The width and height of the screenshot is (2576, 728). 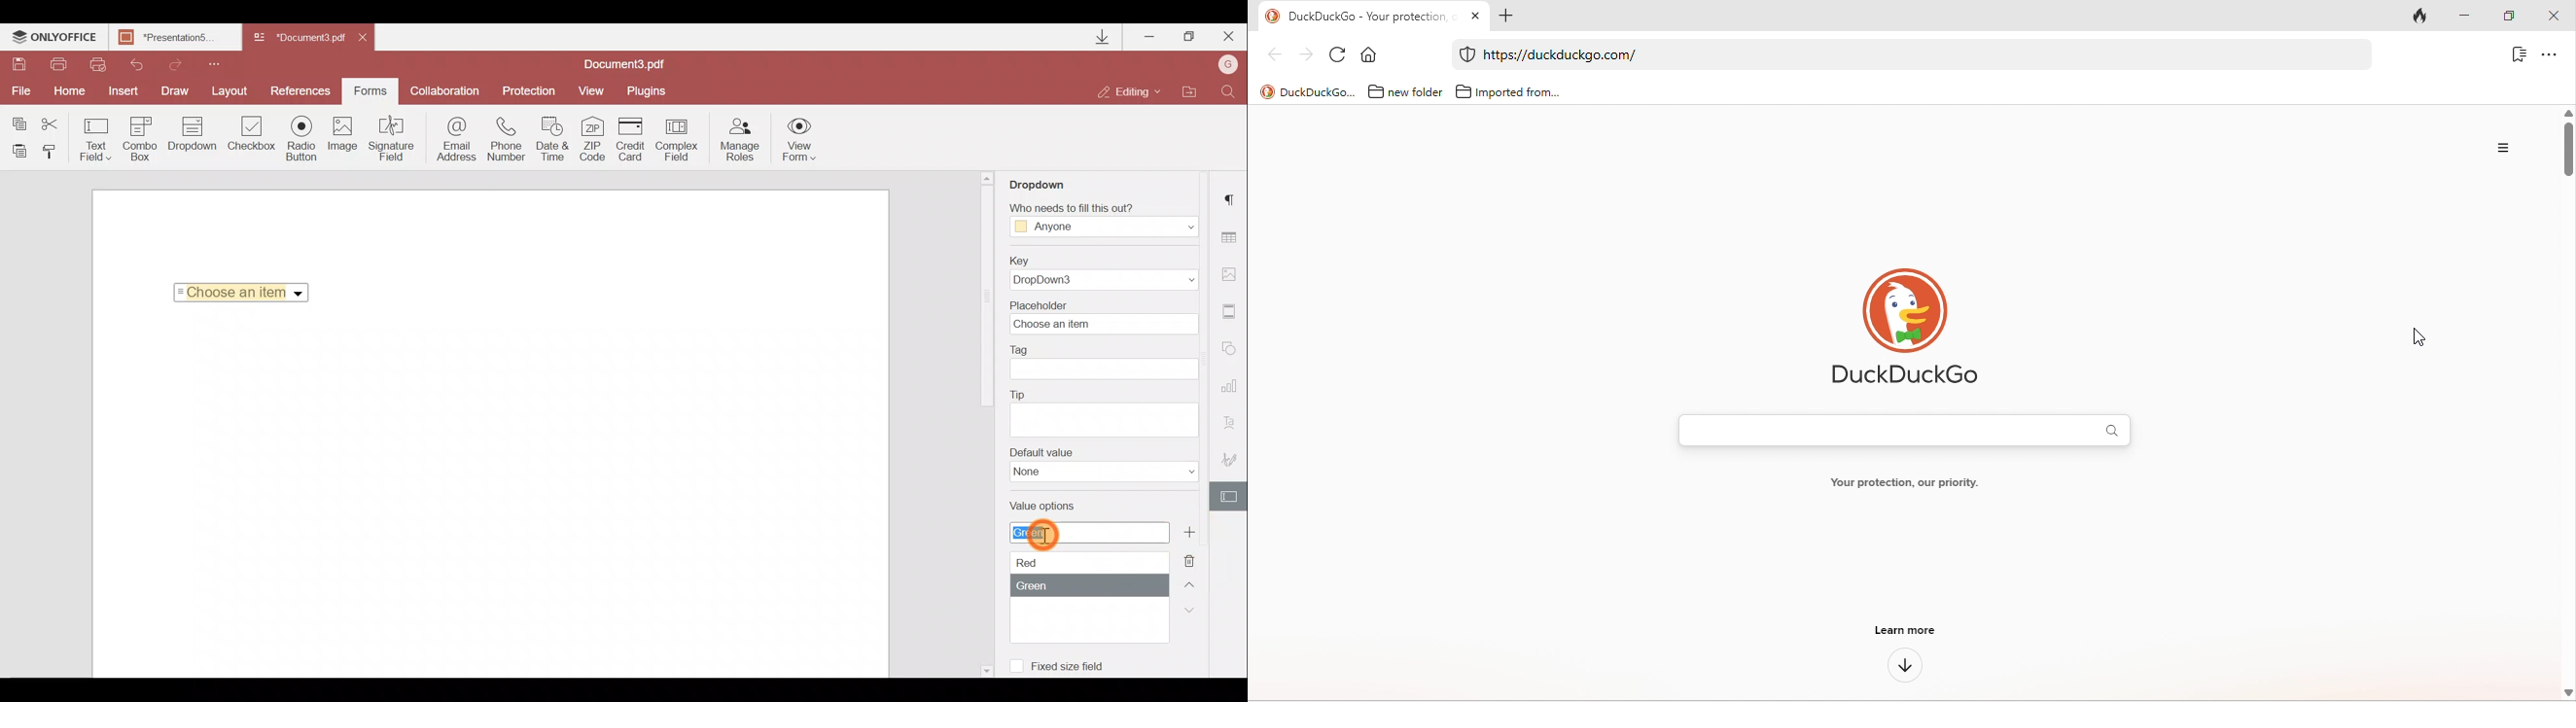 I want to click on Radio, so click(x=304, y=139).